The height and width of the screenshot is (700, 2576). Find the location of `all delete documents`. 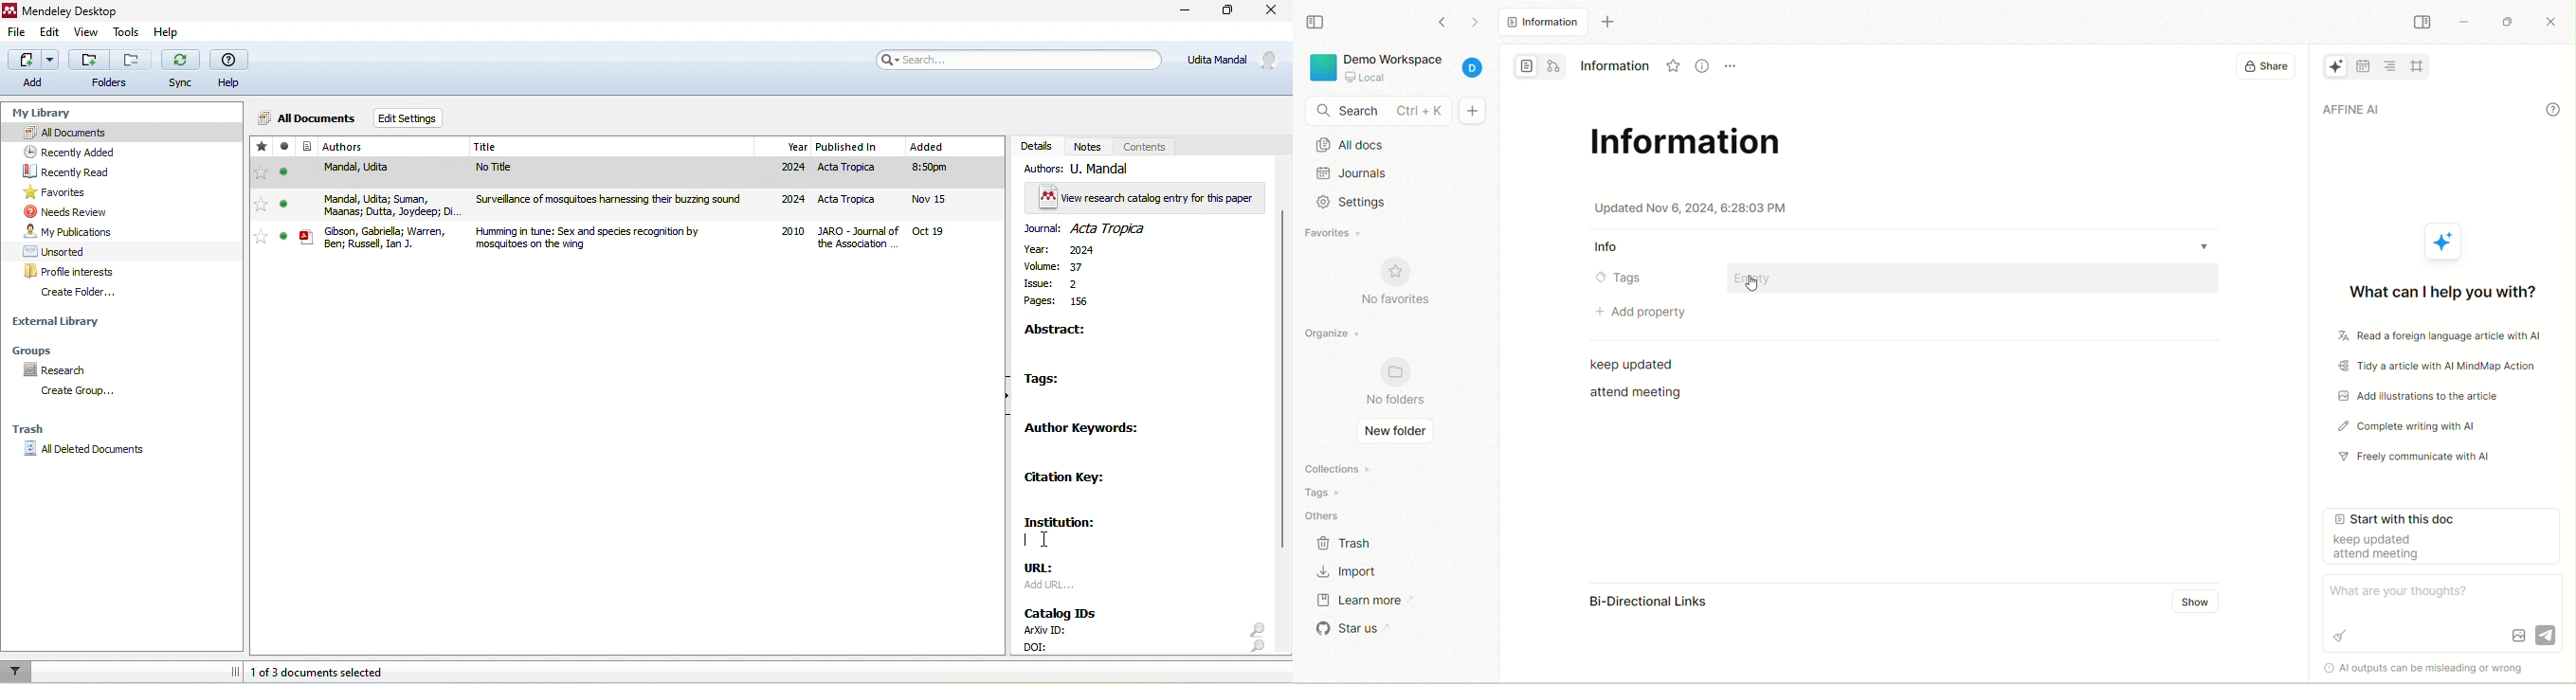

all delete documents is located at coordinates (84, 449).